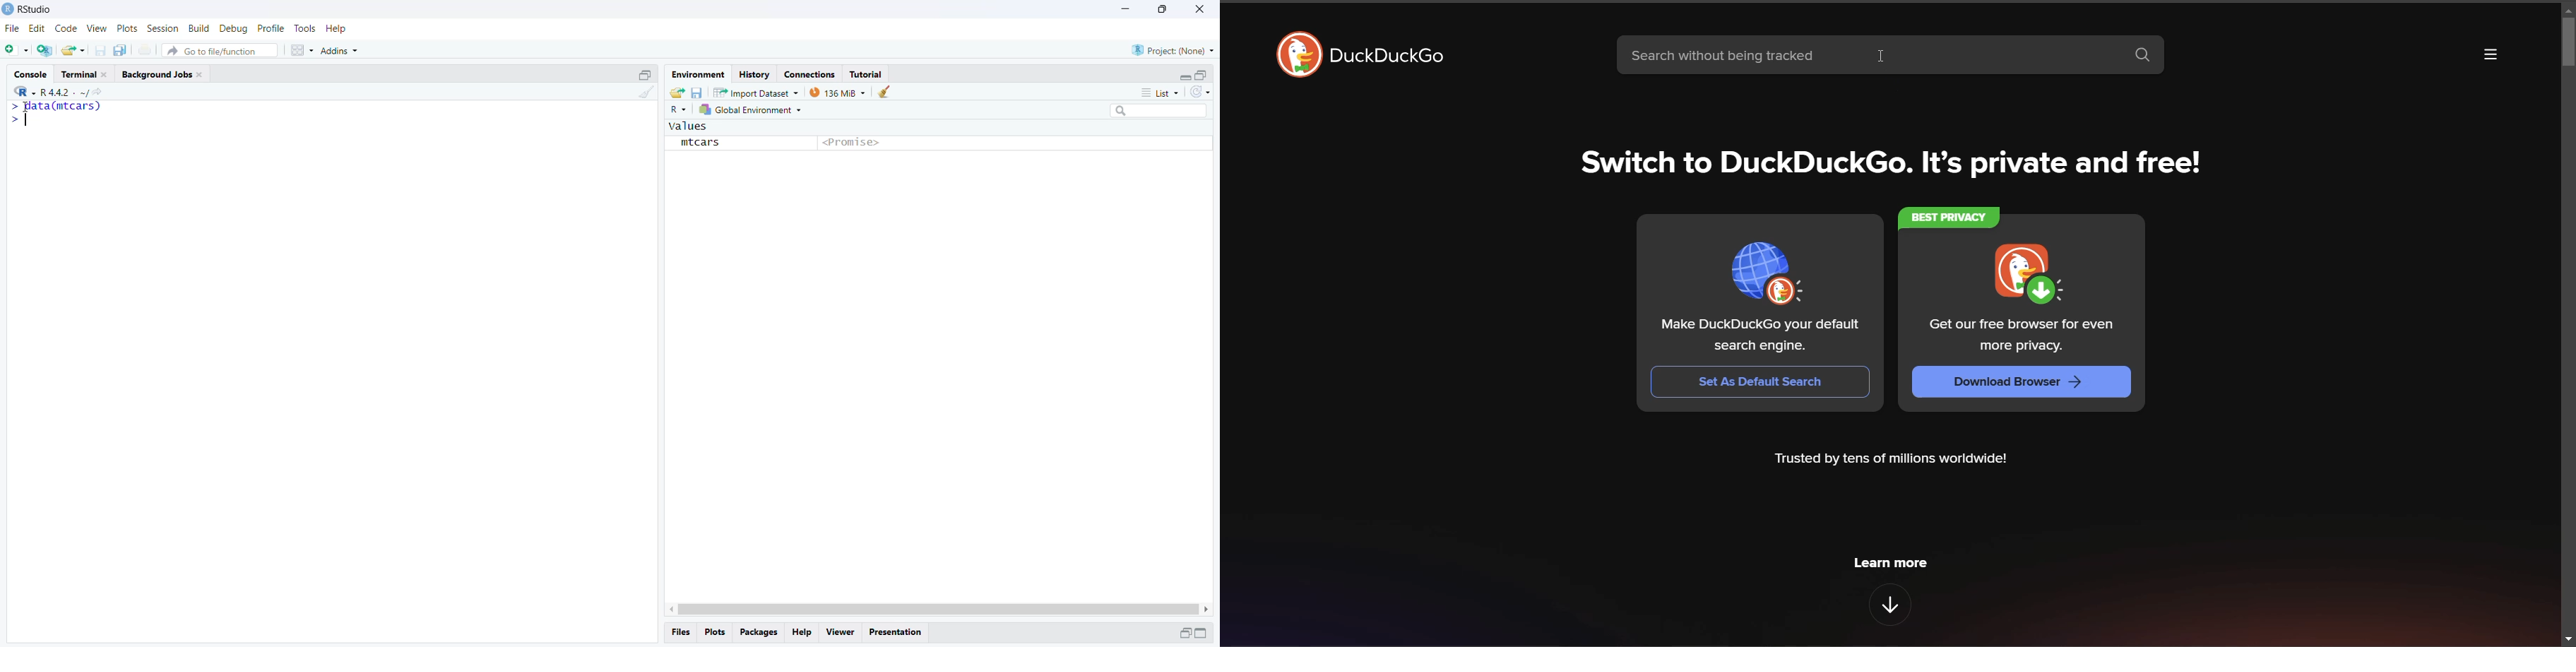  What do you see at coordinates (1208, 608) in the screenshot?
I see `Right` at bounding box center [1208, 608].